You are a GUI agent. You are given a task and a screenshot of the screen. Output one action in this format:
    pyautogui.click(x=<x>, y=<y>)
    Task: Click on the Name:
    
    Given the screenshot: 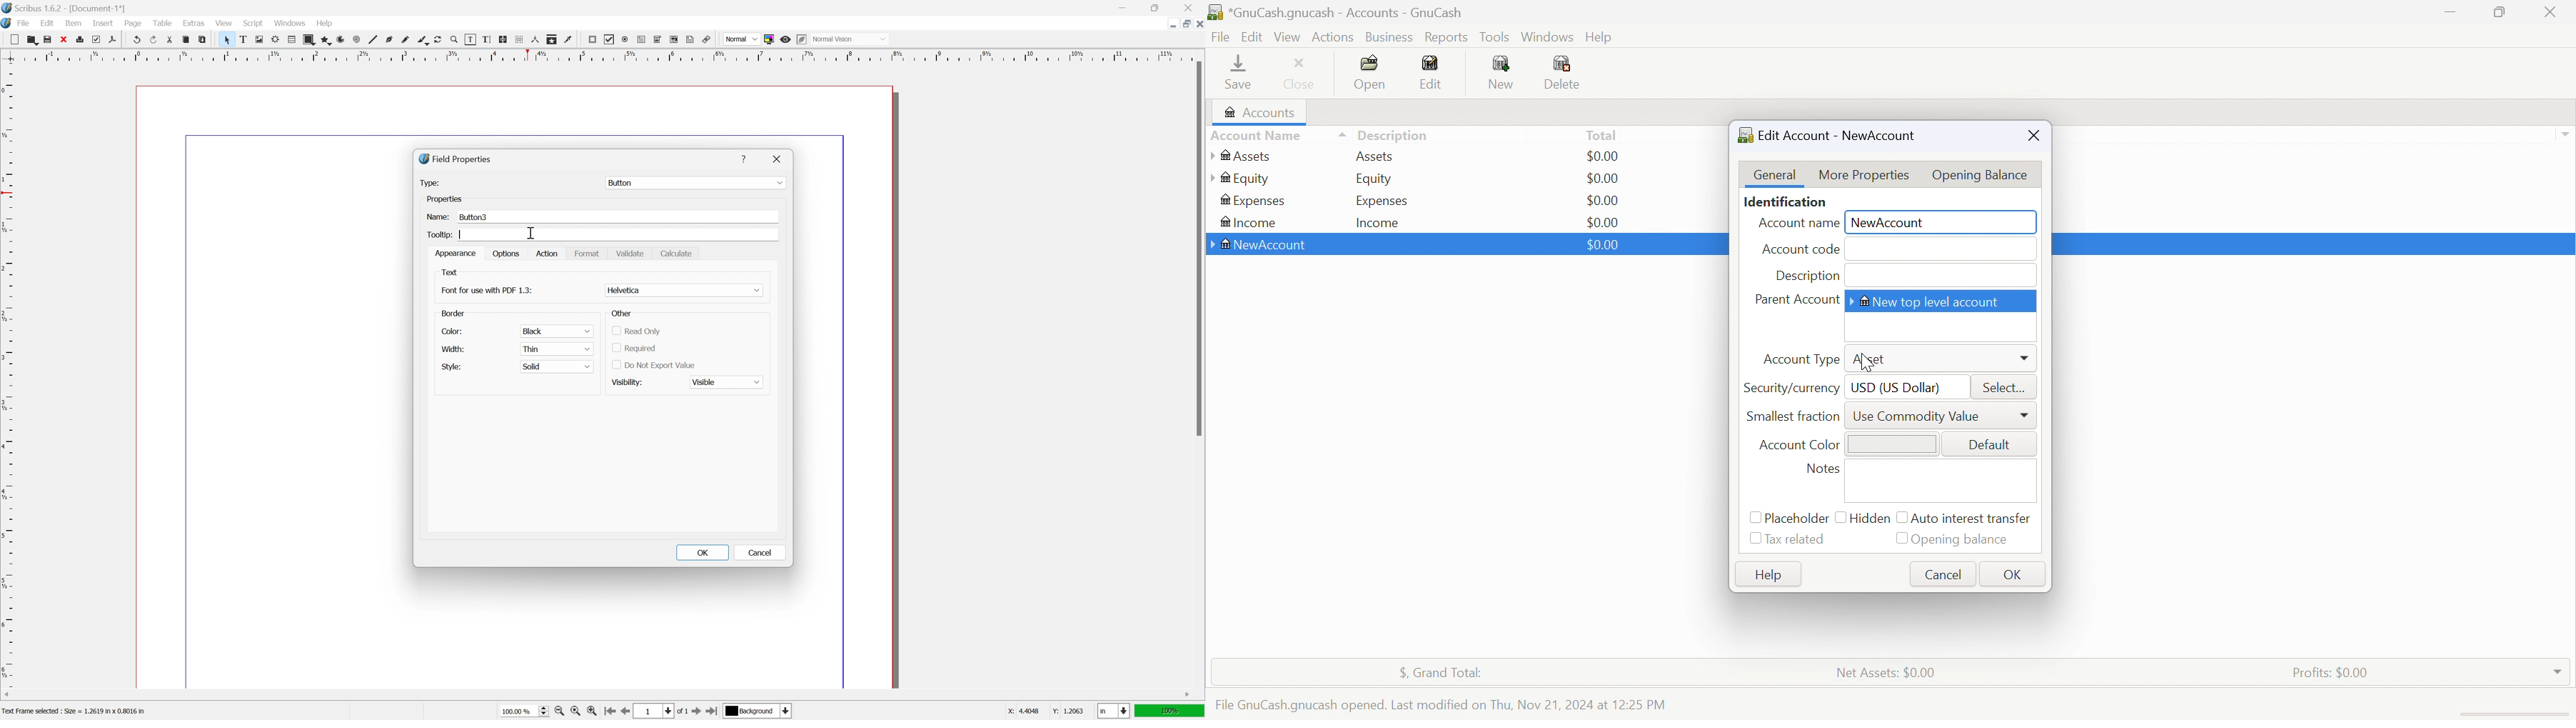 What is the action you would take?
    pyautogui.click(x=438, y=215)
    